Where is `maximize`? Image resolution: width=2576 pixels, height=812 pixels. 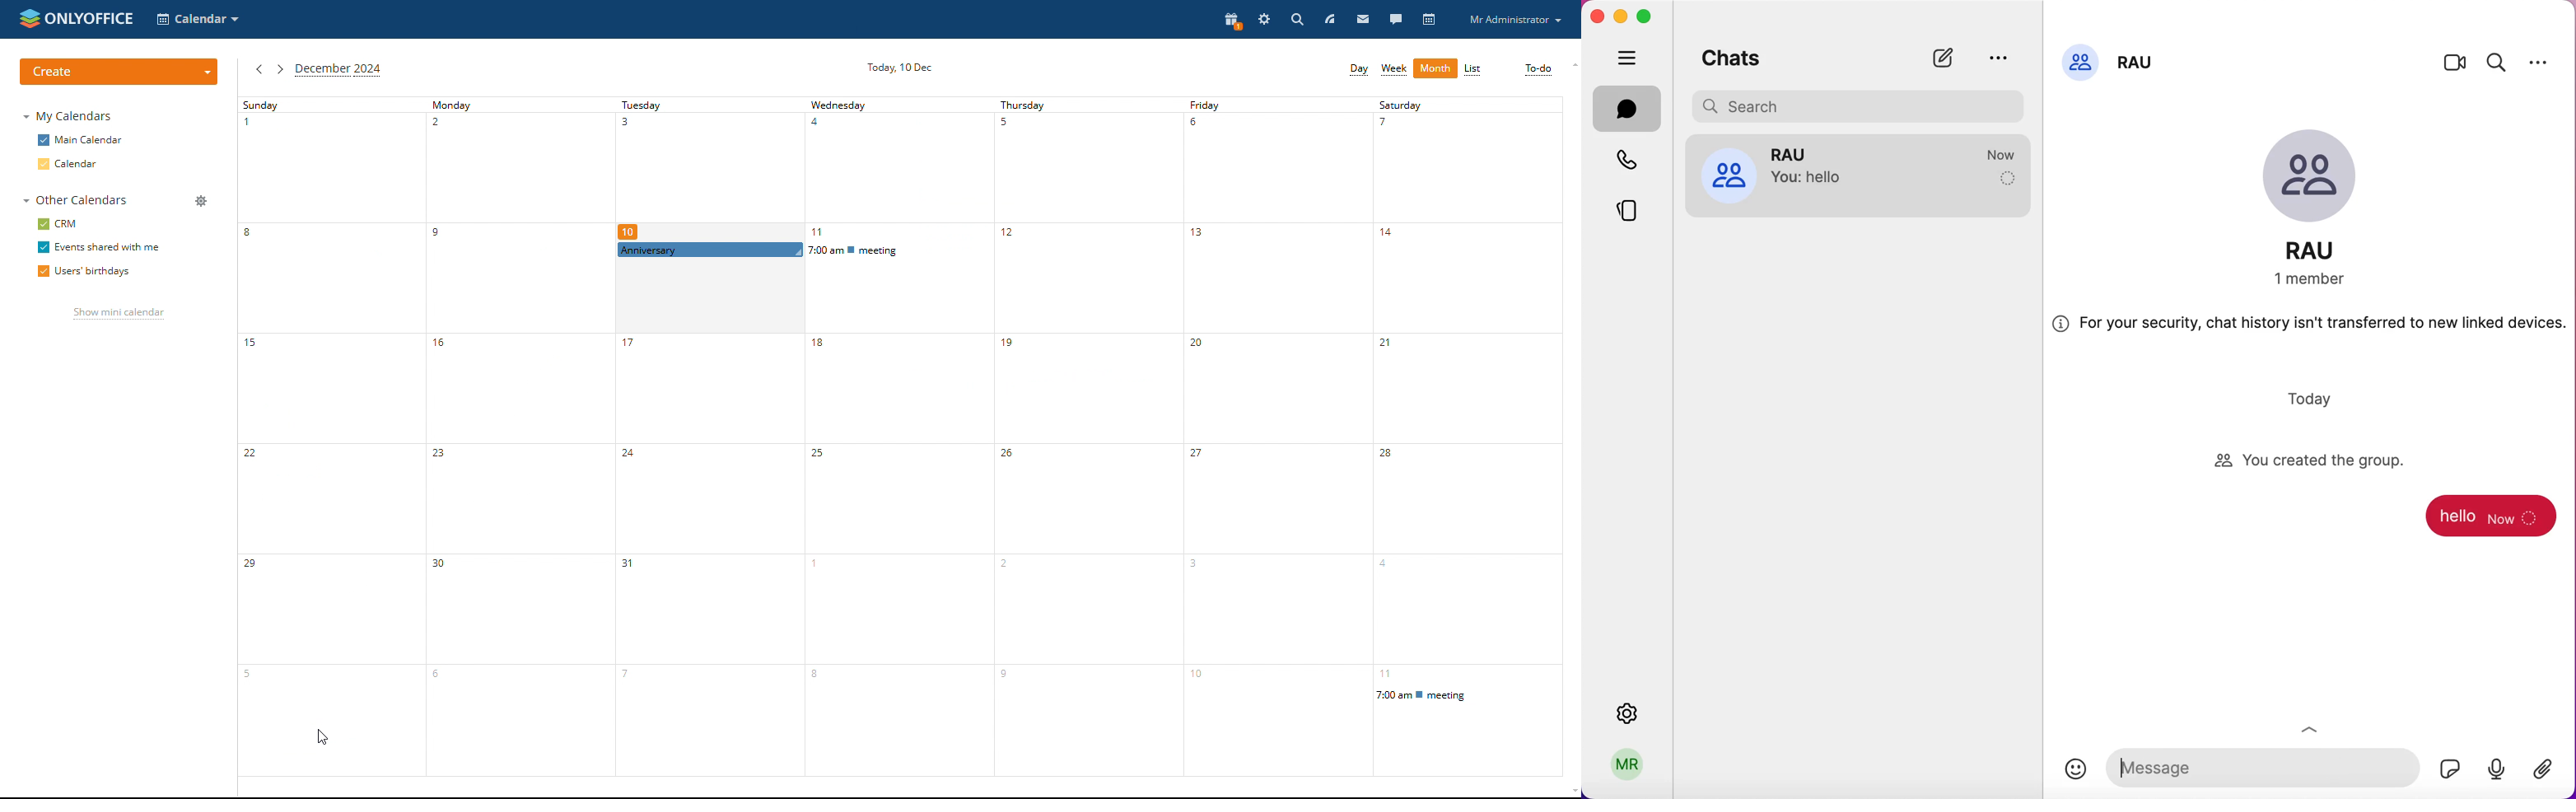 maximize is located at coordinates (1648, 17).